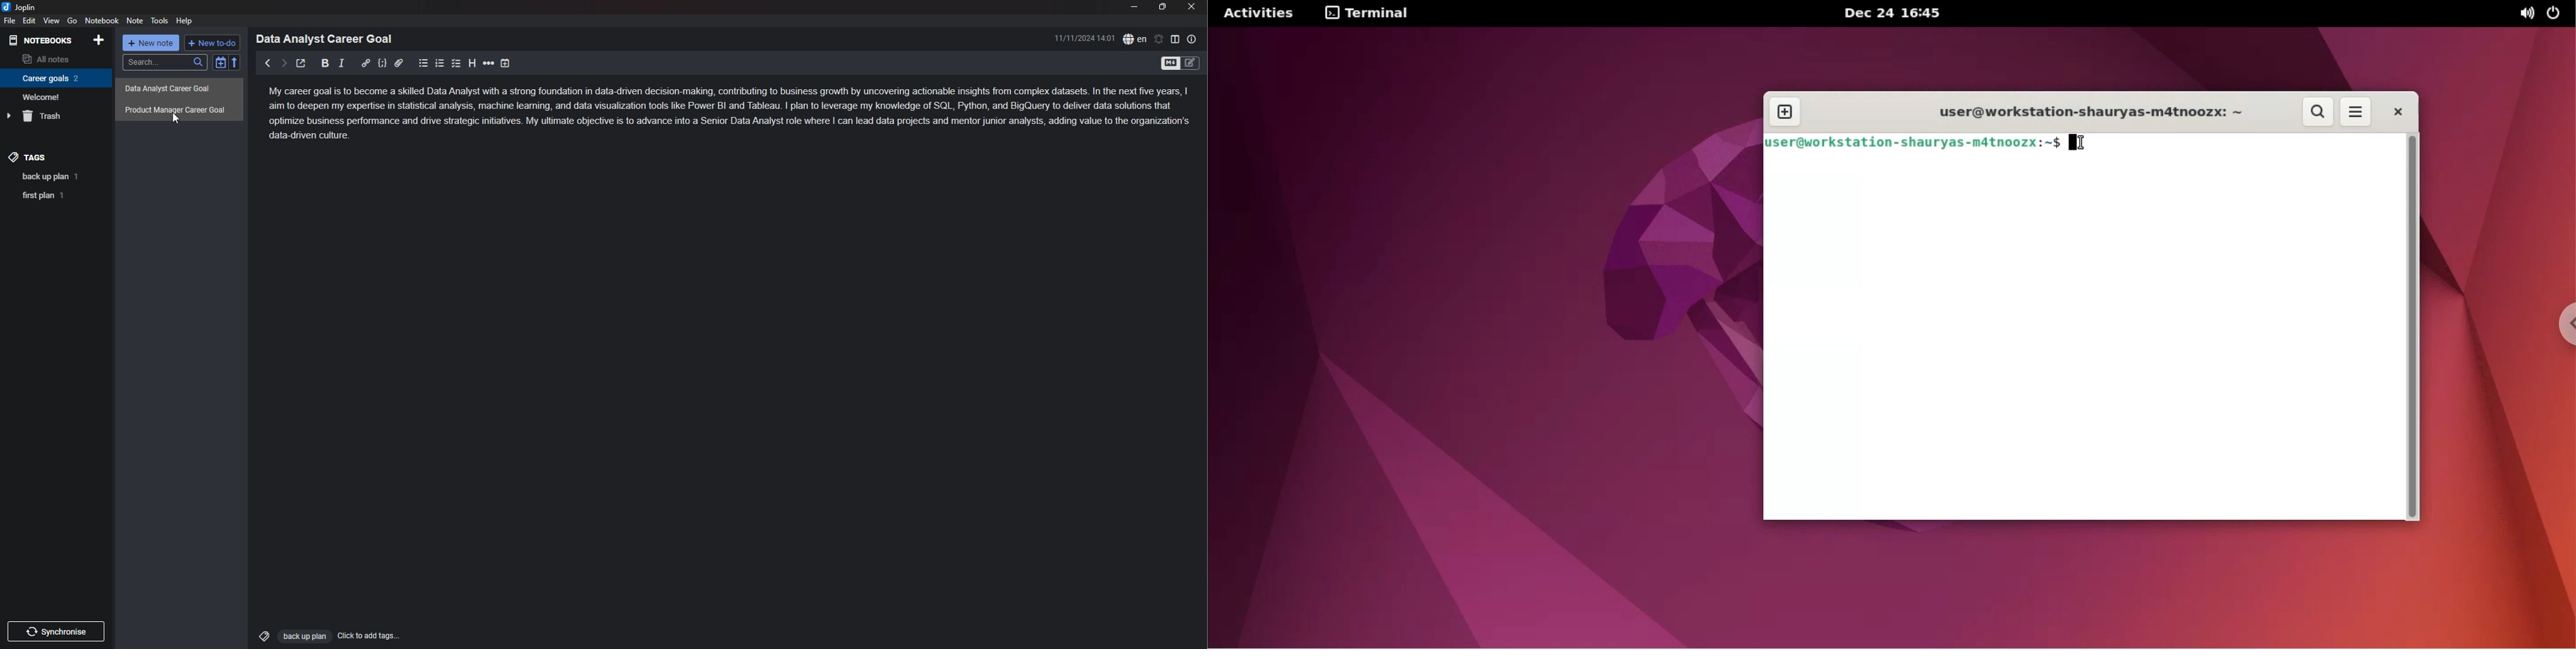 This screenshot has height=672, width=2576. What do you see at coordinates (1169, 64) in the screenshot?
I see `toggle editor` at bounding box center [1169, 64].